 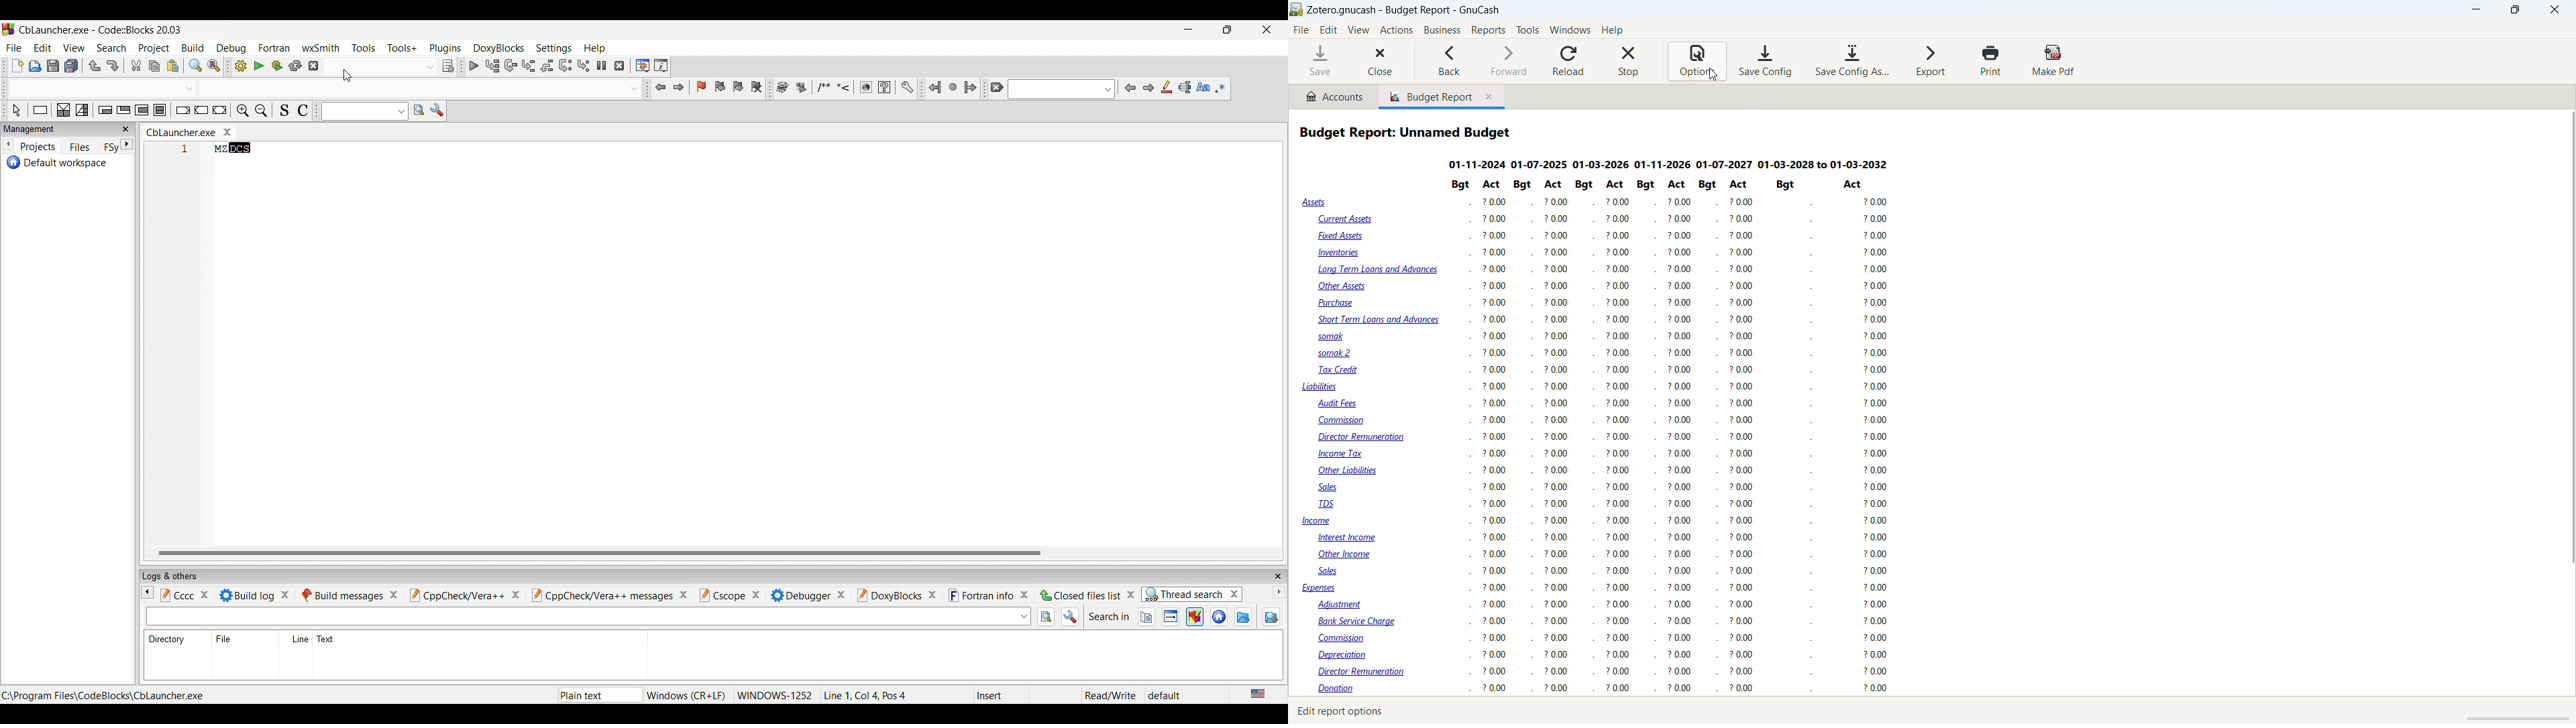 What do you see at coordinates (112, 48) in the screenshot?
I see `Search menu` at bounding box center [112, 48].